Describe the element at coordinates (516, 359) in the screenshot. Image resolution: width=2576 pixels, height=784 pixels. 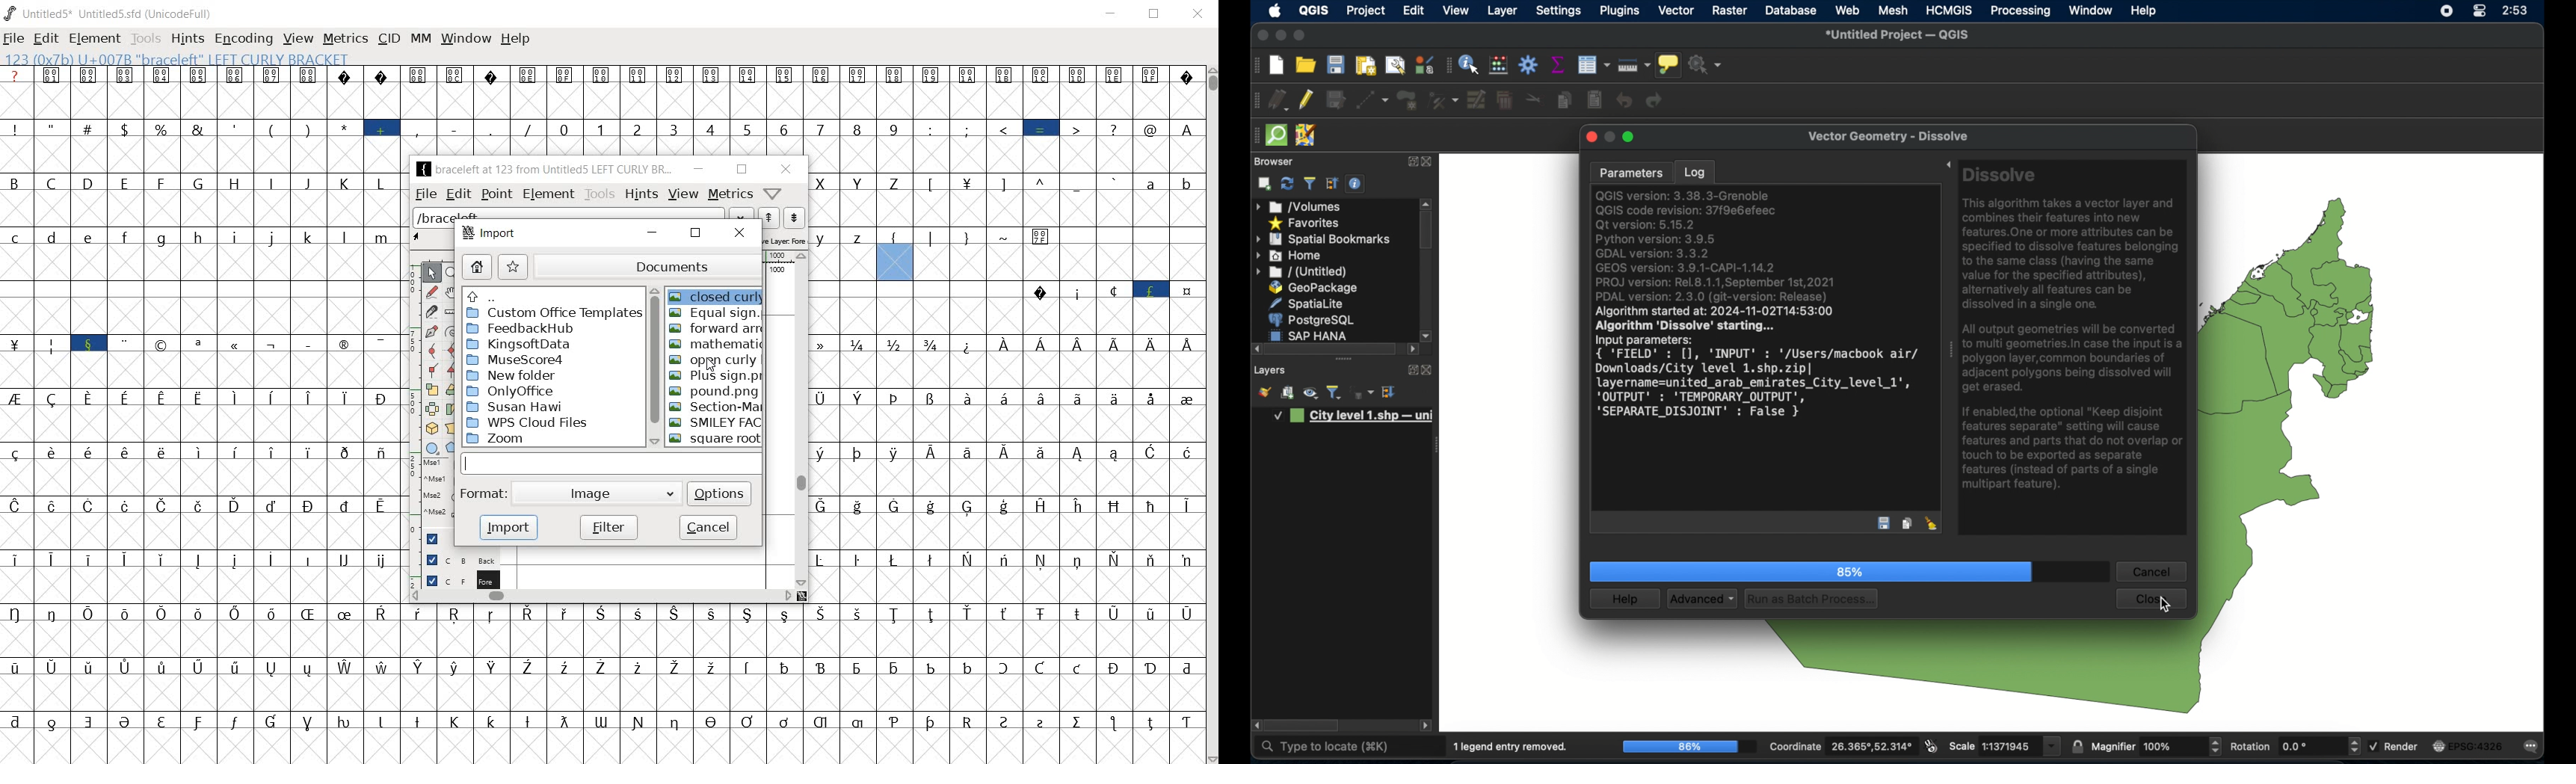
I see `MuseSCore` at that location.